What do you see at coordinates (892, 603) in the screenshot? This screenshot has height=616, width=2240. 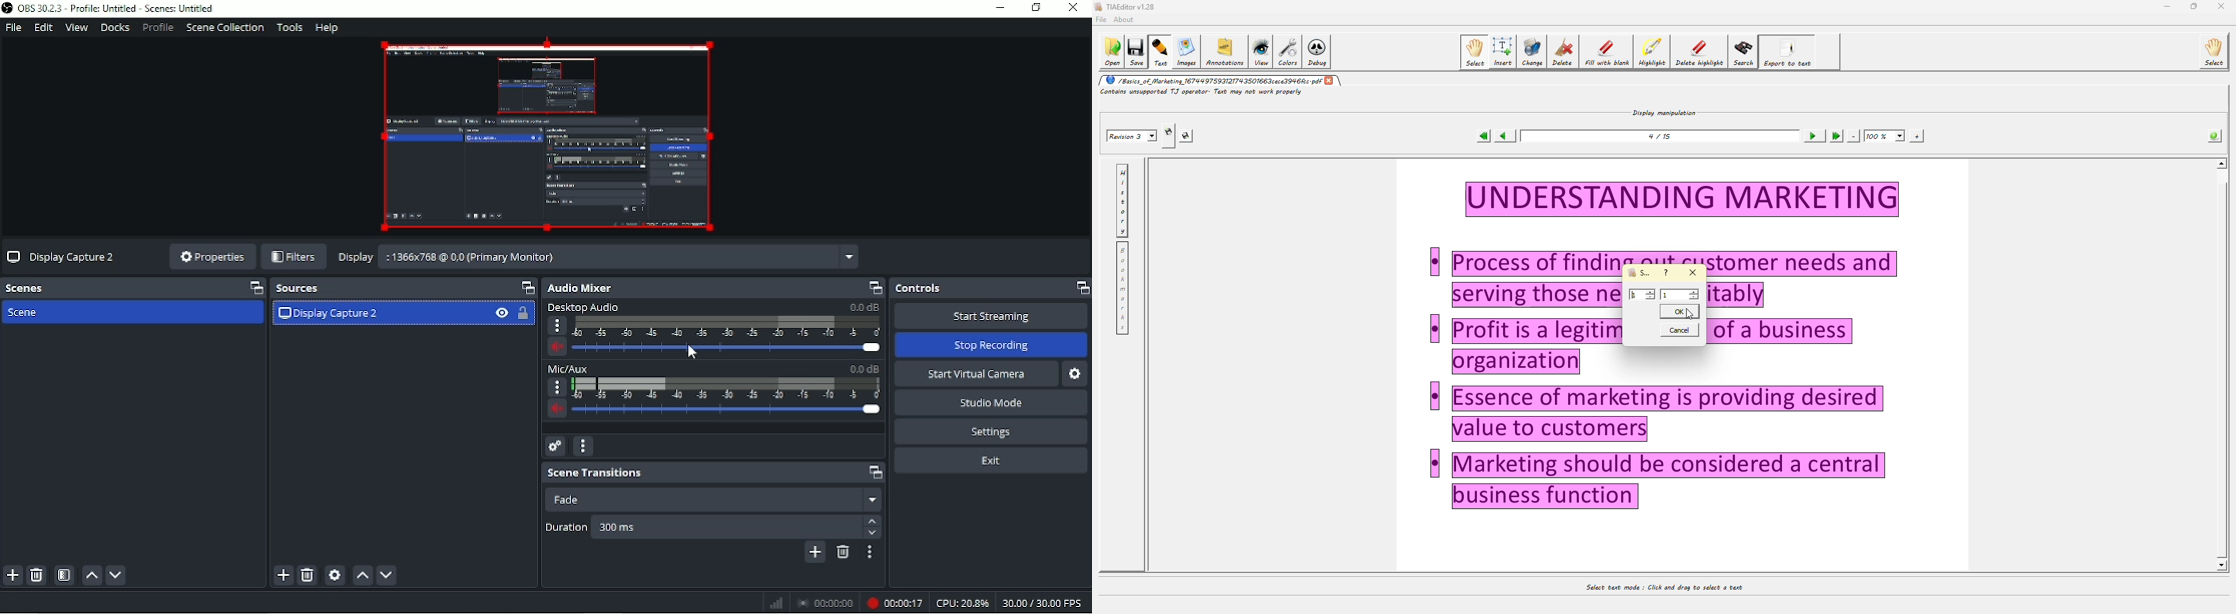 I see `Recording 00:00:06` at bounding box center [892, 603].